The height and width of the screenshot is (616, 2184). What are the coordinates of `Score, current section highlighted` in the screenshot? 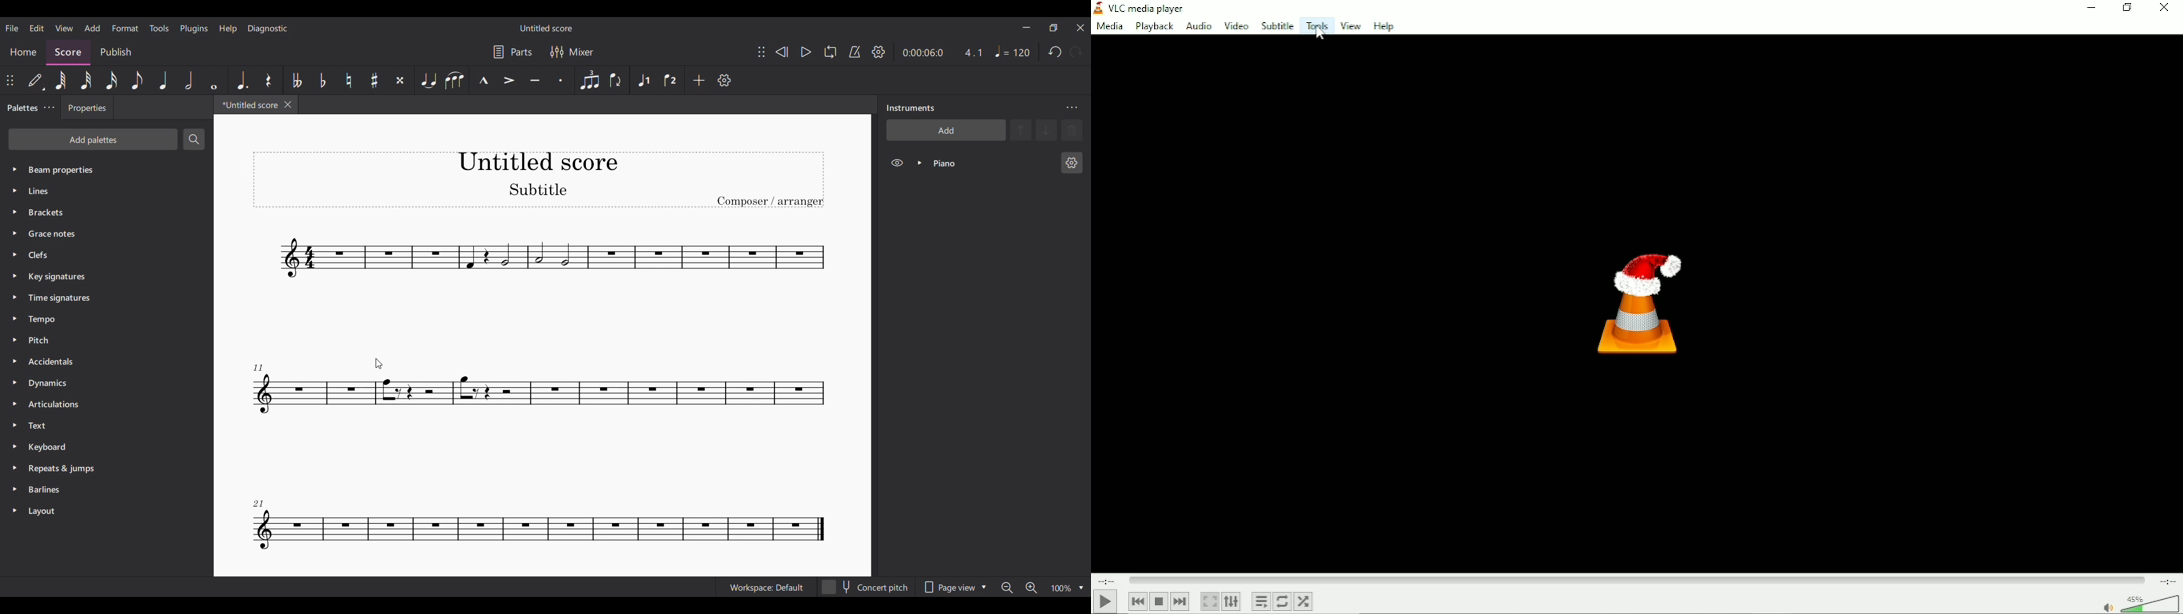 It's located at (68, 50).